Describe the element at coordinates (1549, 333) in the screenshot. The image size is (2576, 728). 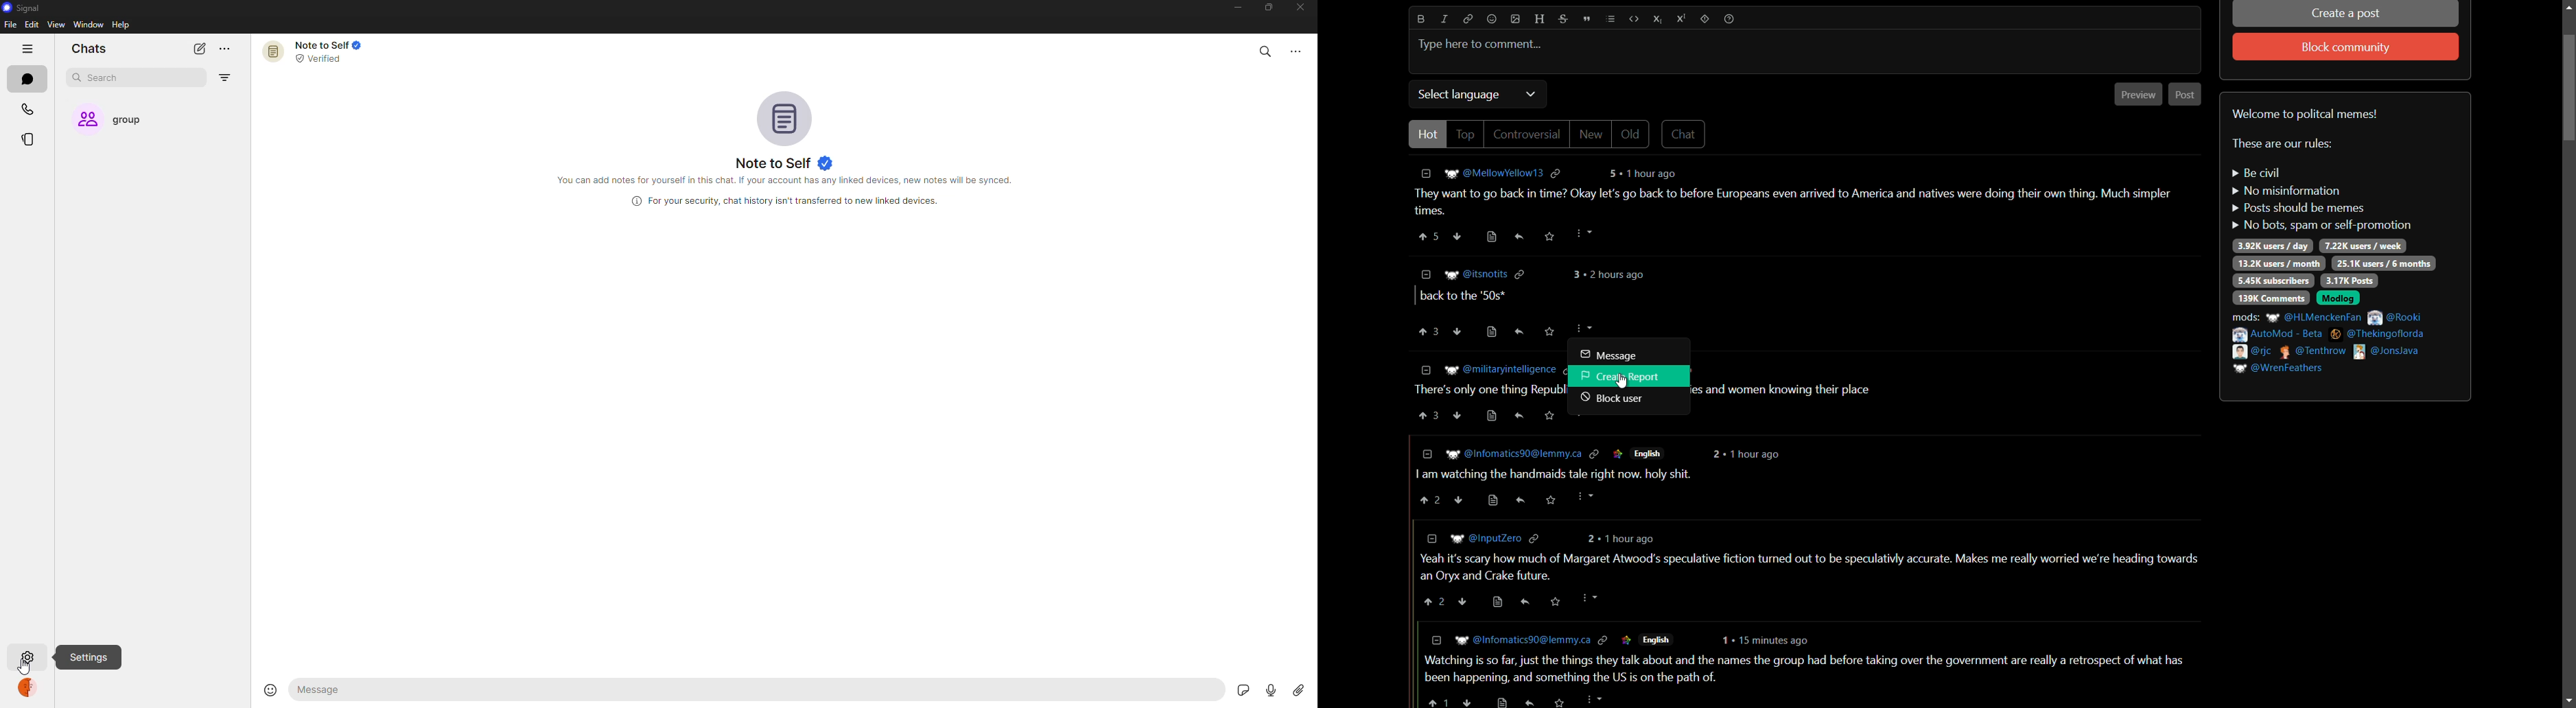
I see `save` at that location.